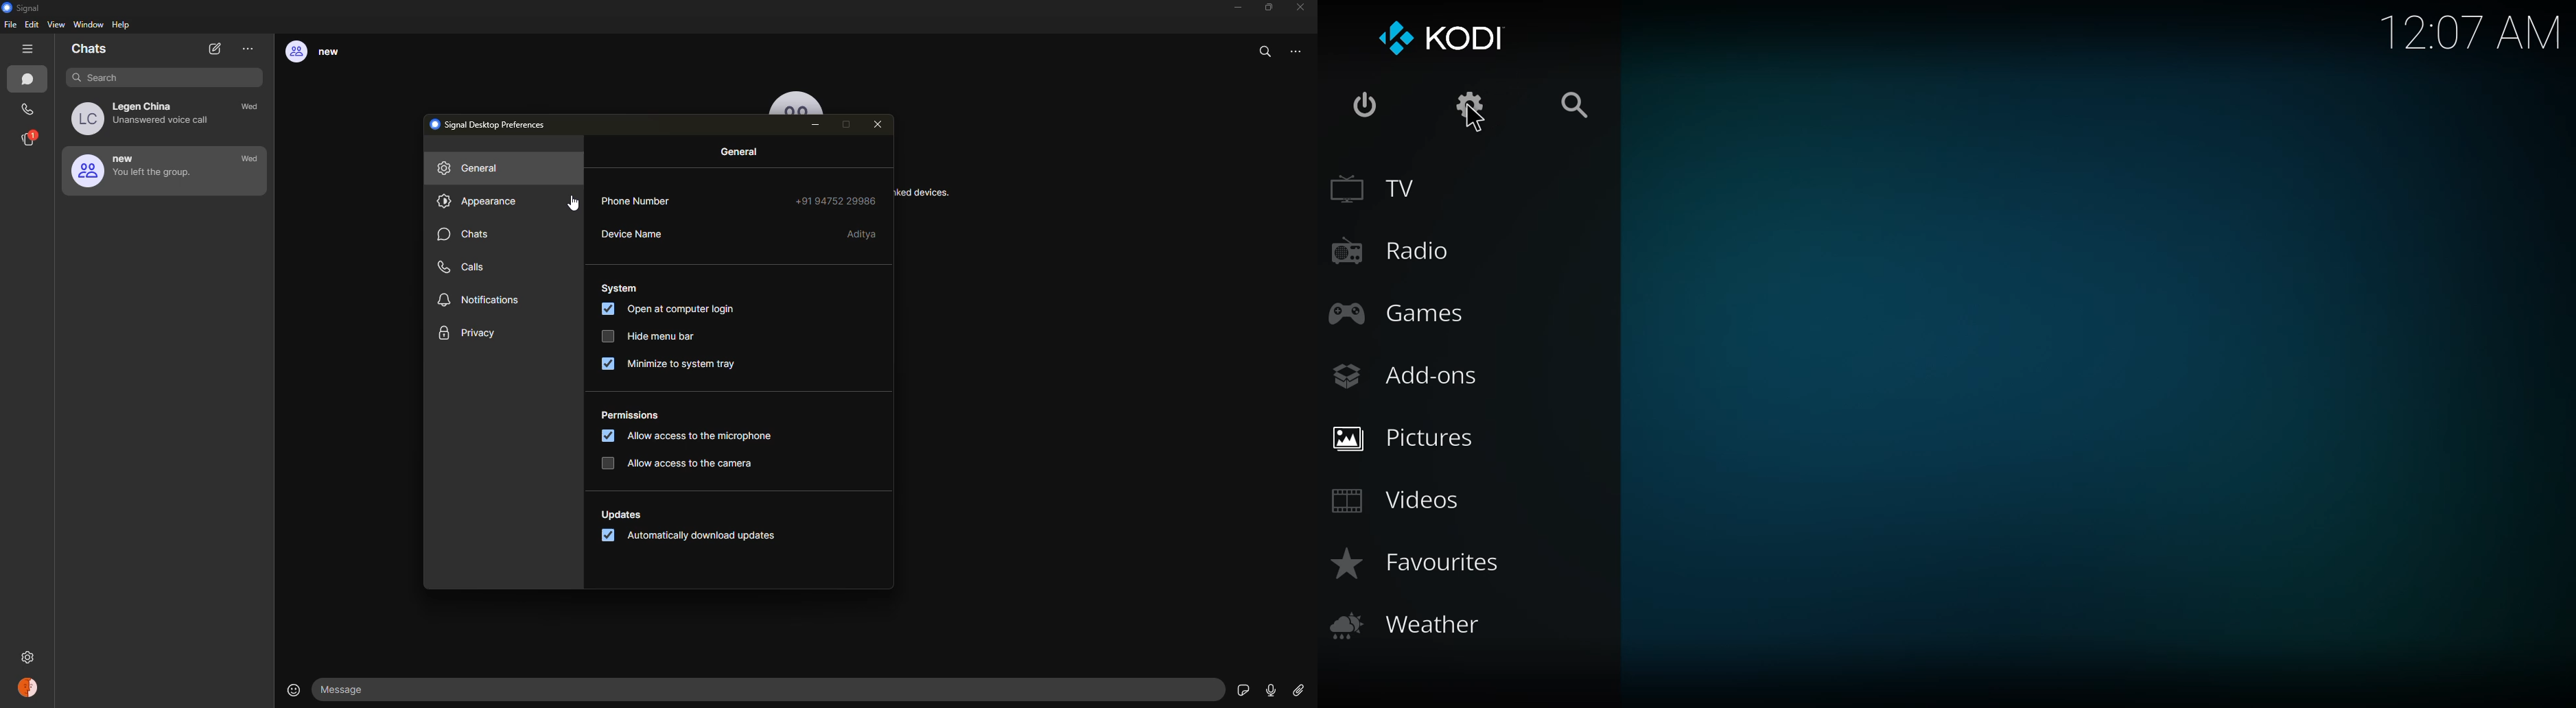 The image size is (2576, 728). What do you see at coordinates (248, 49) in the screenshot?
I see `more` at bounding box center [248, 49].